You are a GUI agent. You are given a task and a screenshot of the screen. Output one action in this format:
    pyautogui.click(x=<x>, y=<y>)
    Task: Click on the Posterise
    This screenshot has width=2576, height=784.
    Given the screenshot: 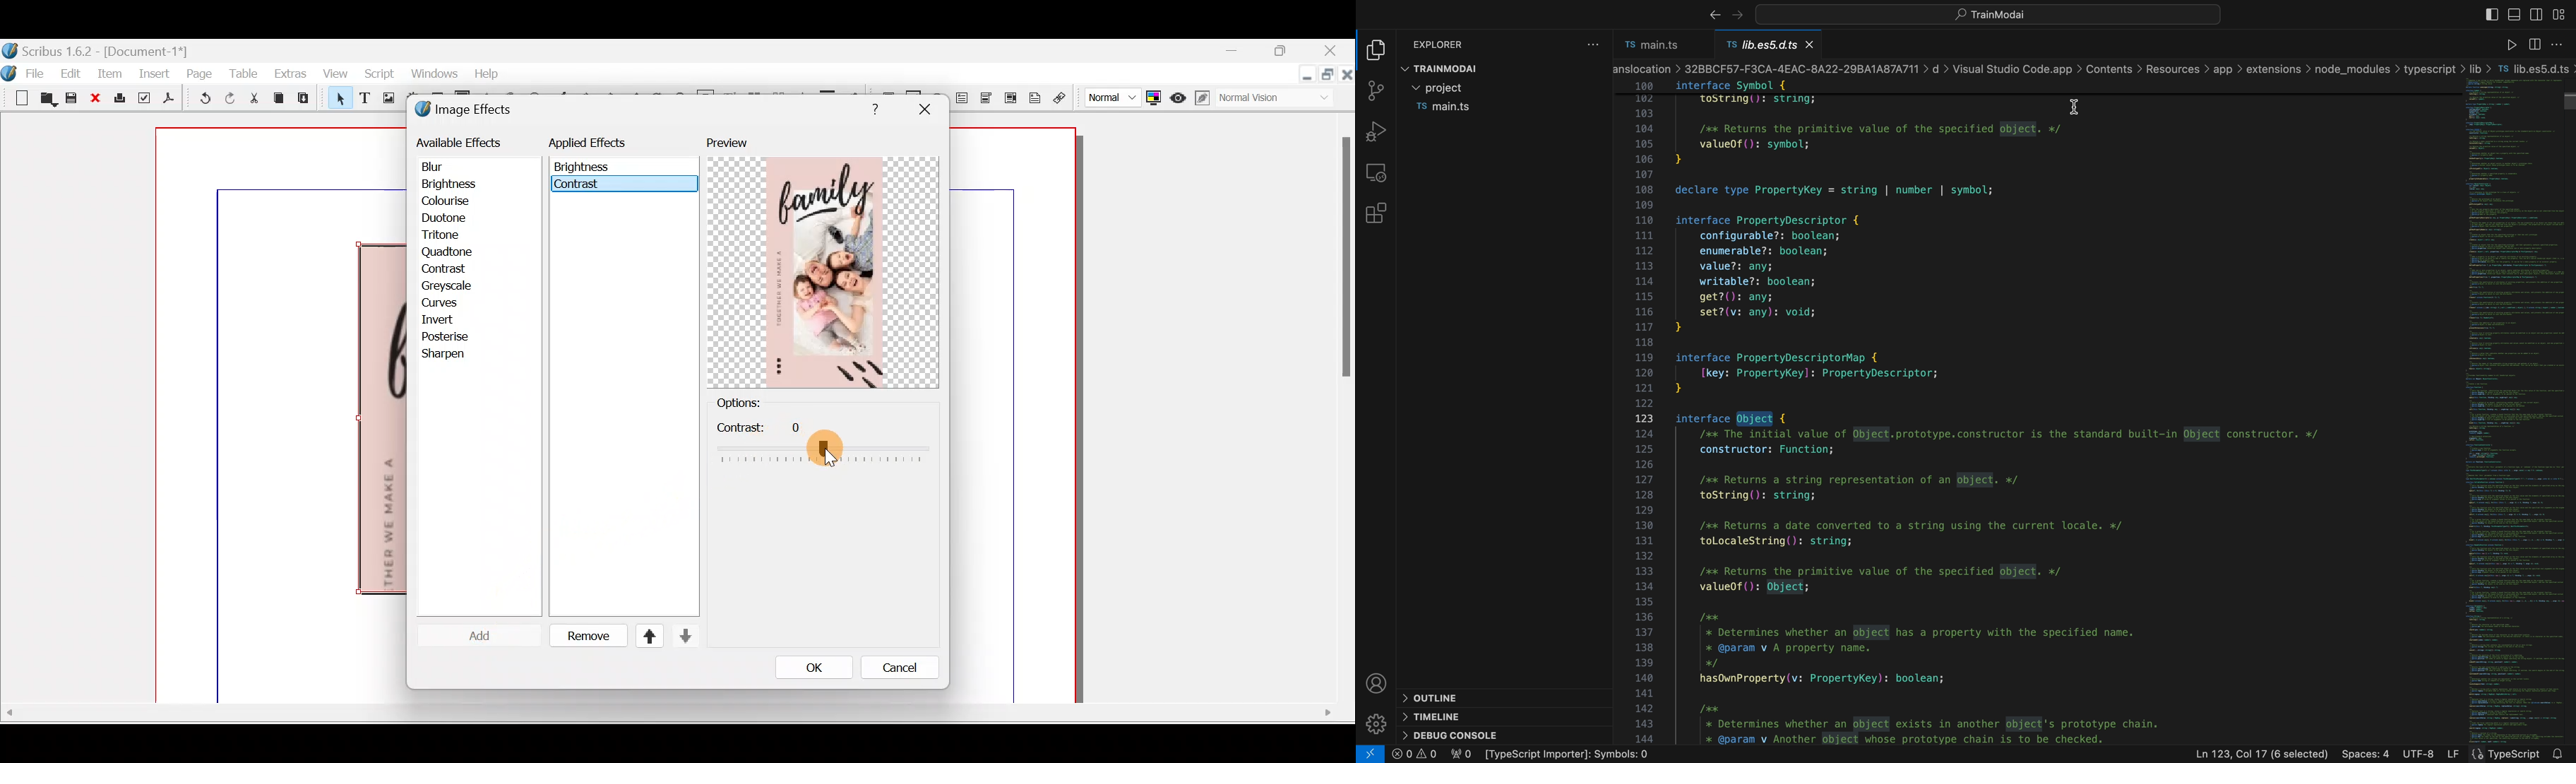 What is the action you would take?
    pyautogui.click(x=455, y=336)
    